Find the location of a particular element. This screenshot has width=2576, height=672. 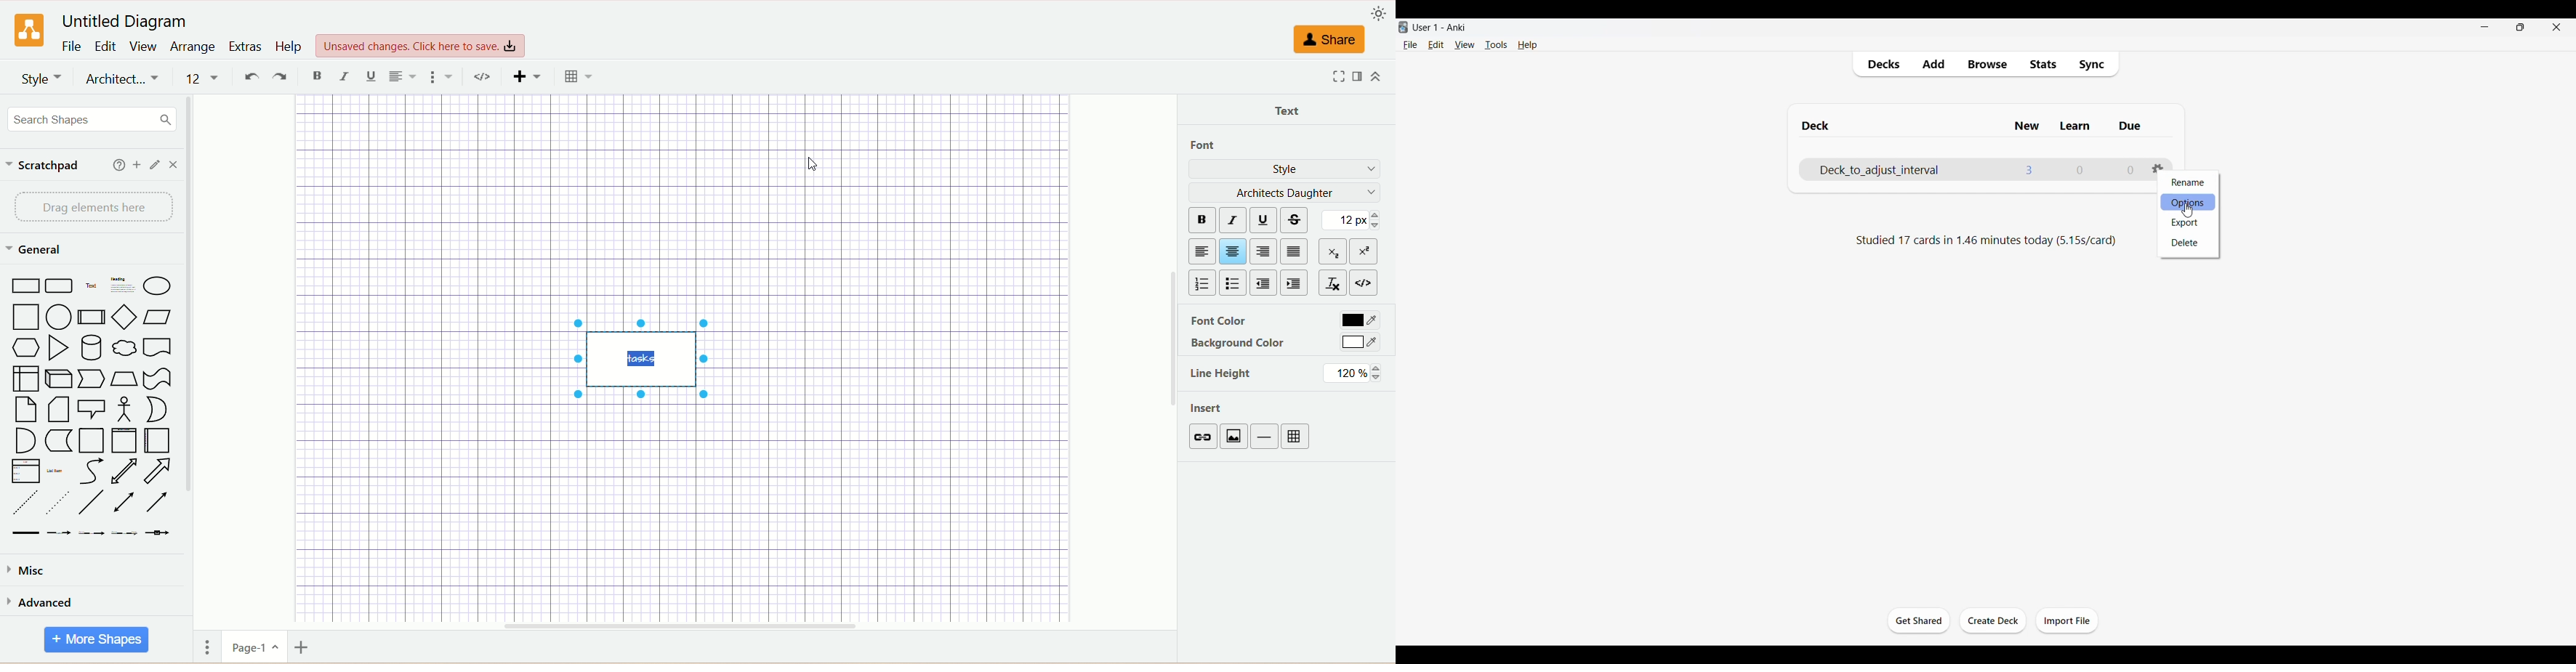

View menu is located at coordinates (1464, 45).